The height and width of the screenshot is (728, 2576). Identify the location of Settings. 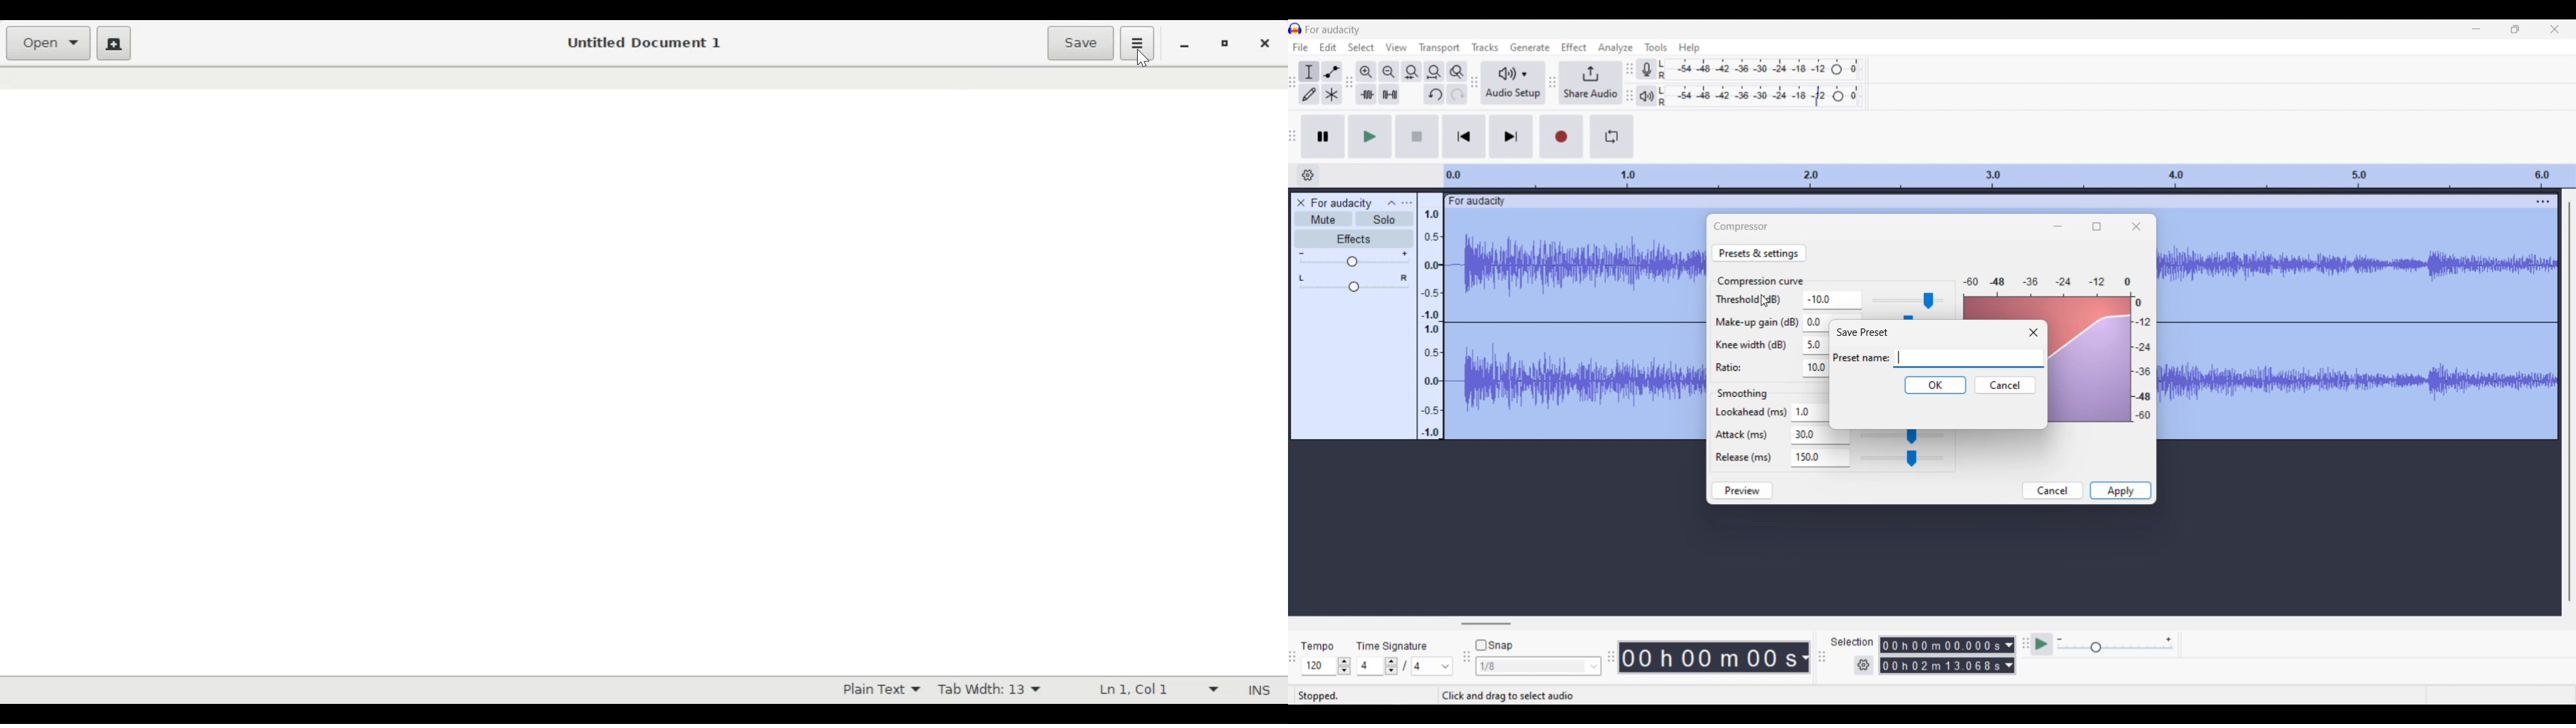
(1864, 665).